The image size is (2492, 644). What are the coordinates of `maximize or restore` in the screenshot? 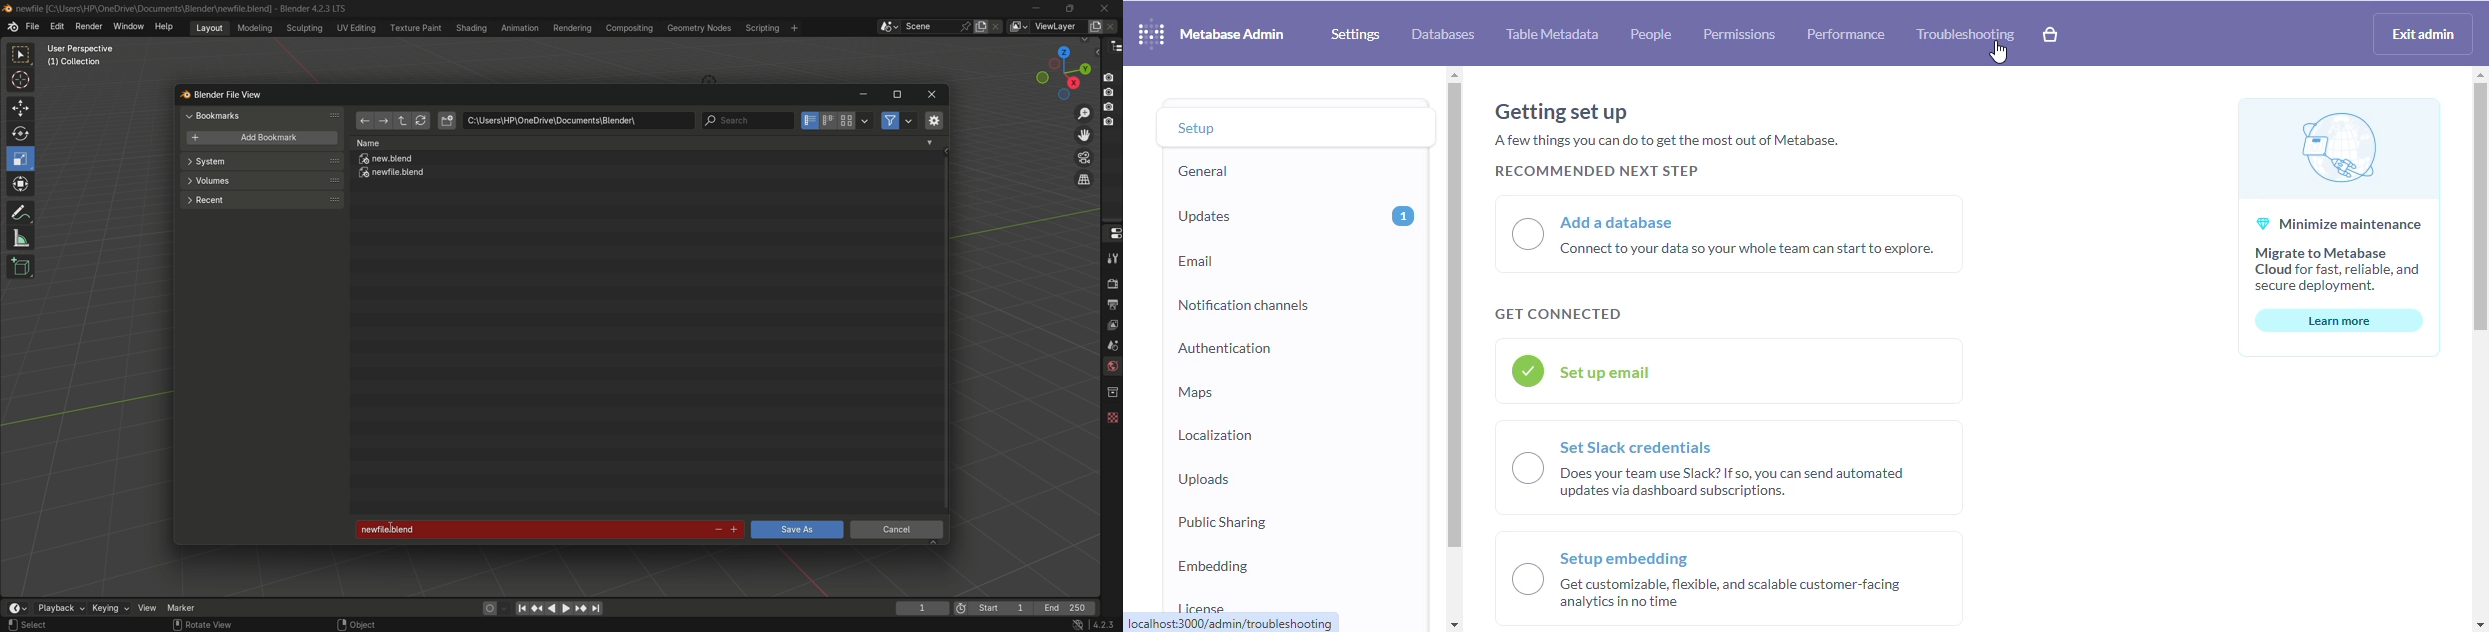 It's located at (1070, 8).